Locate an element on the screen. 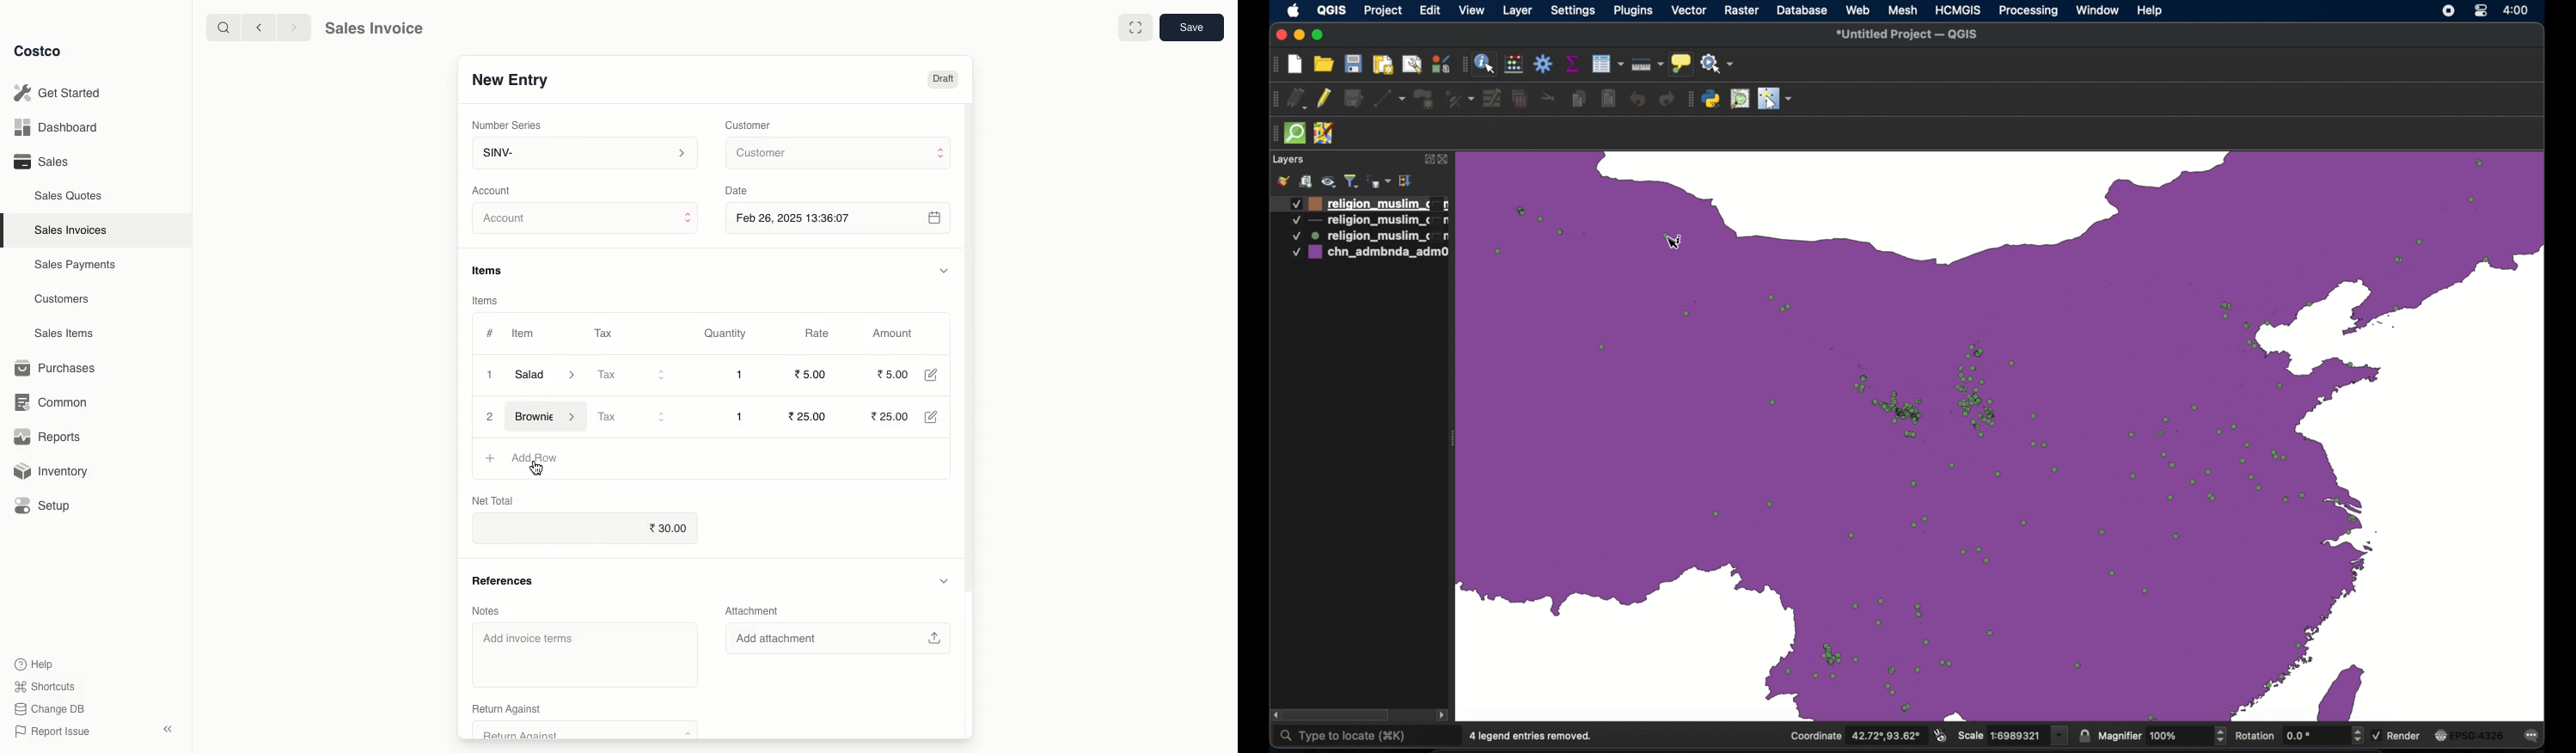 Image resolution: width=2576 pixels, height=756 pixels. ‘Add attachment is located at coordinates (835, 638).